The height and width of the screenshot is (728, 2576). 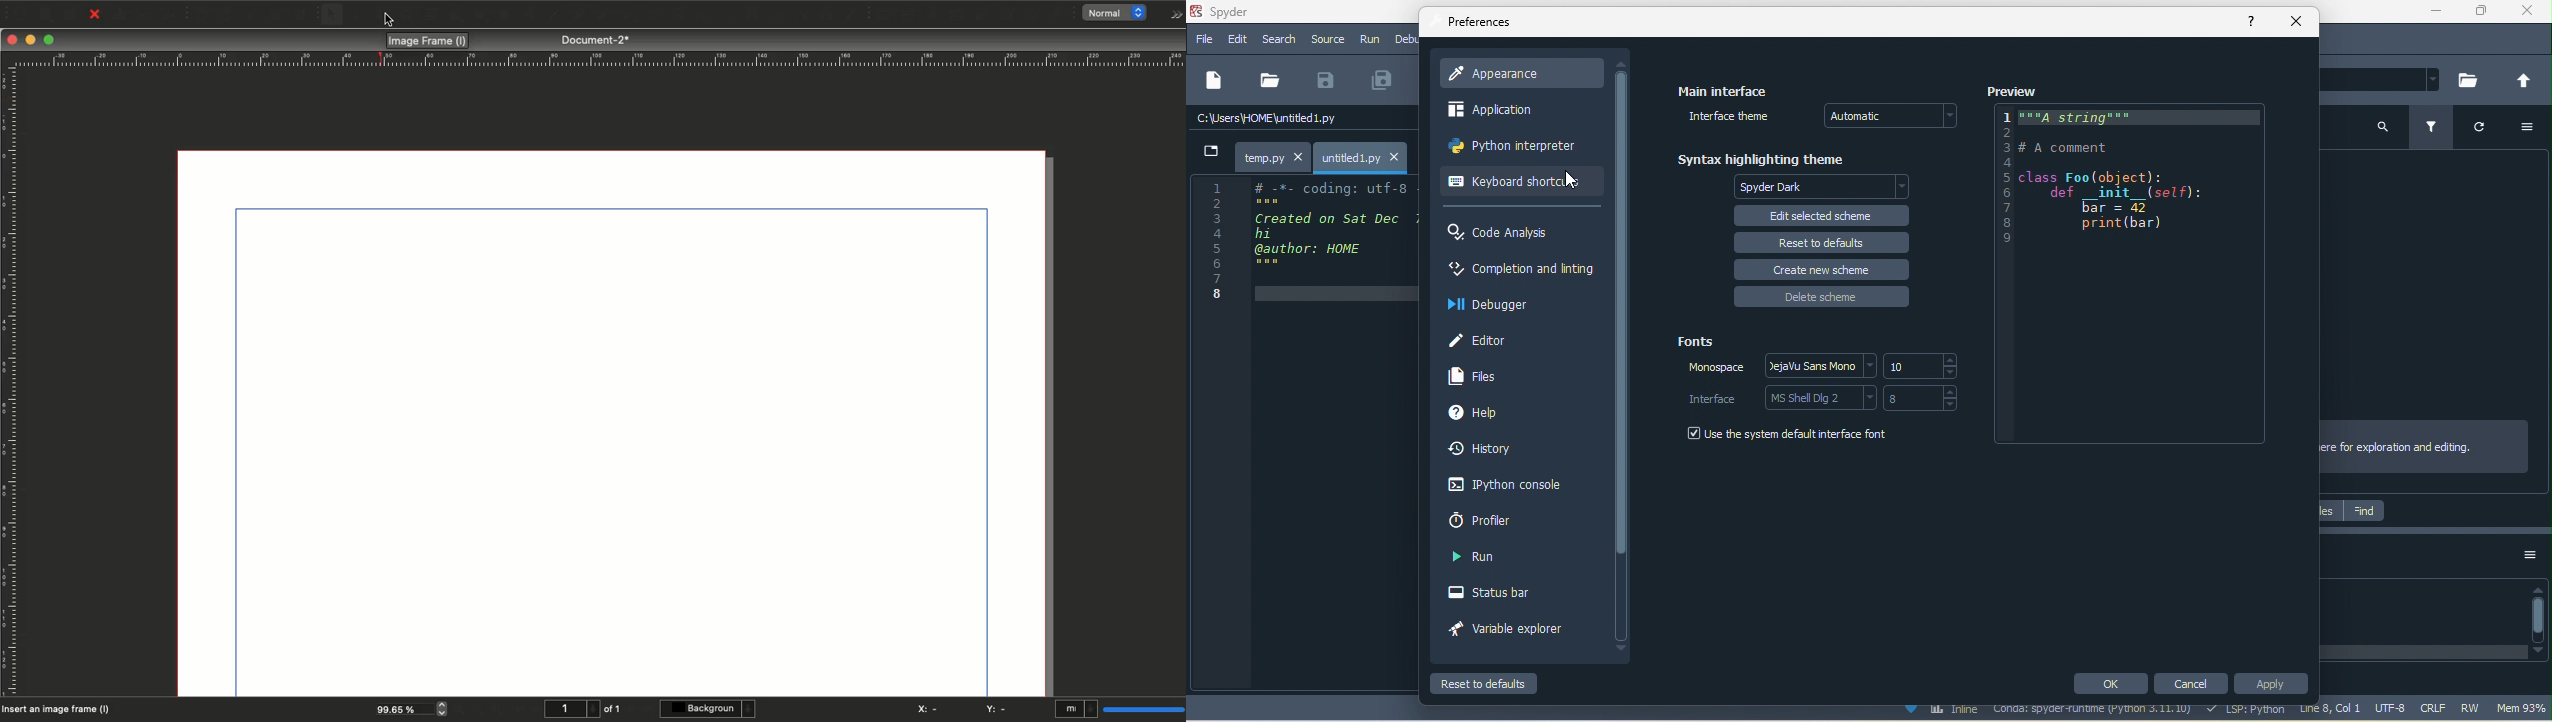 What do you see at coordinates (2015, 91) in the screenshot?
I see `preview` at bounding box center [2015, 91].